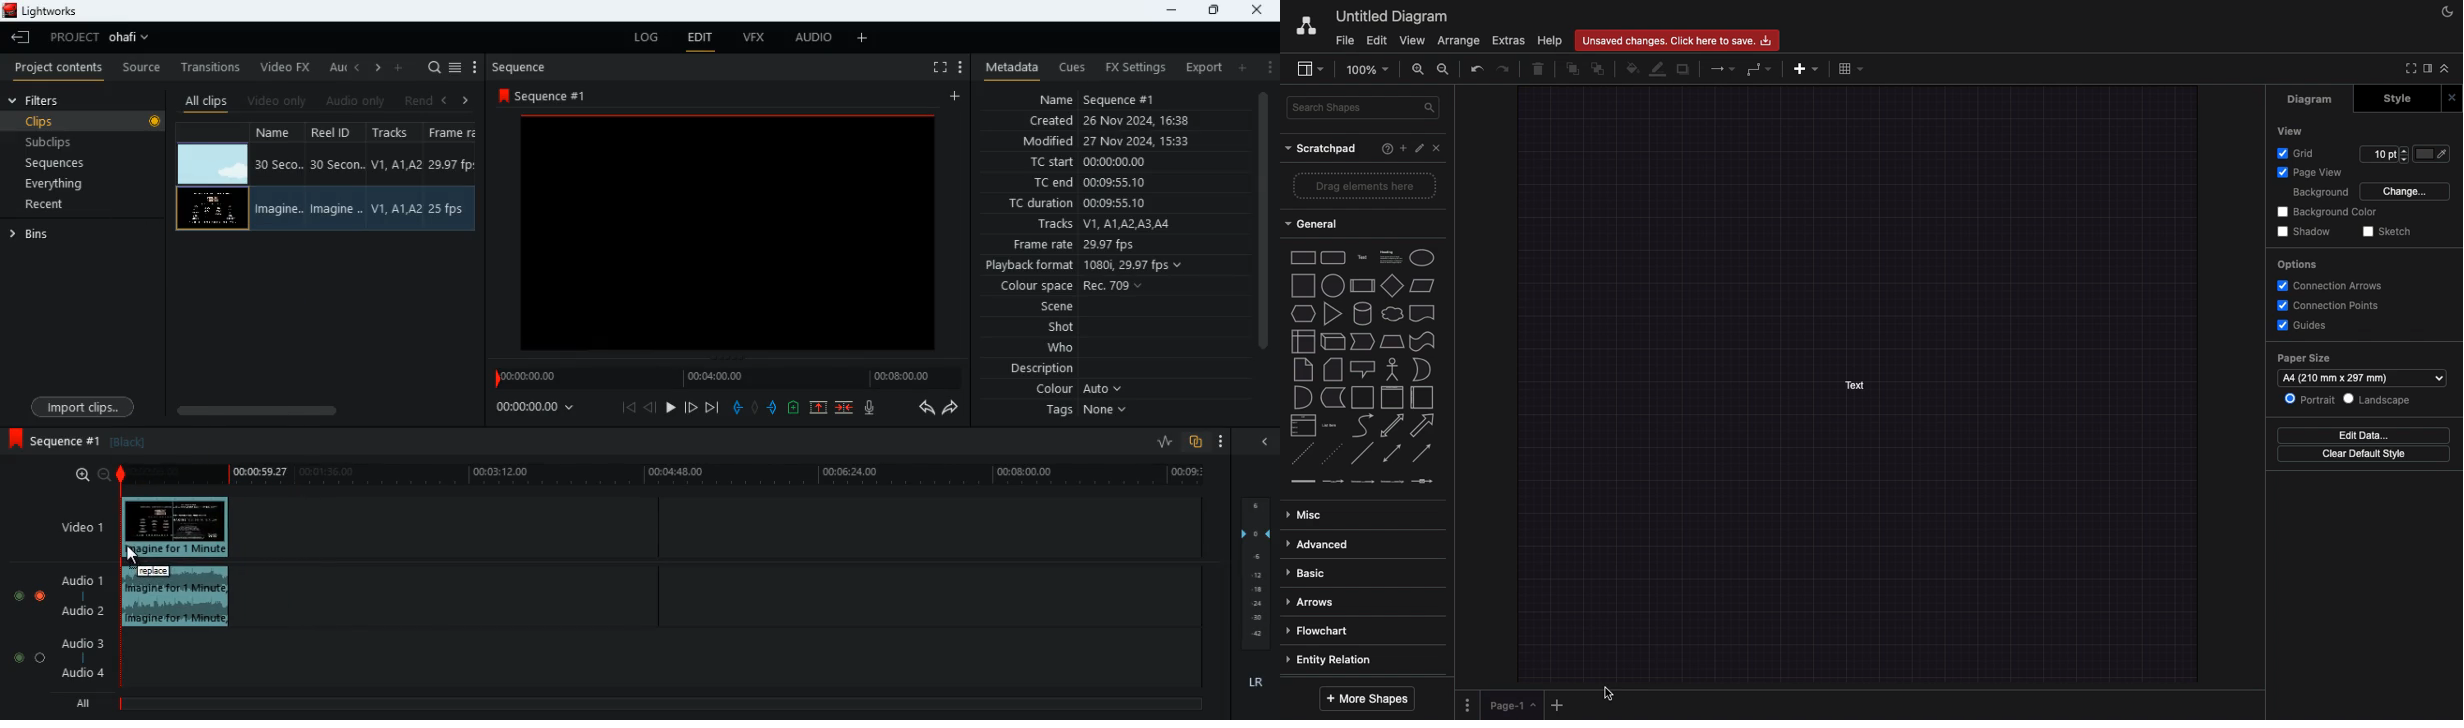  What do you see at coordinates (396, 208) in the screenshot?
I see `Track` at bounding box center [396, 208].